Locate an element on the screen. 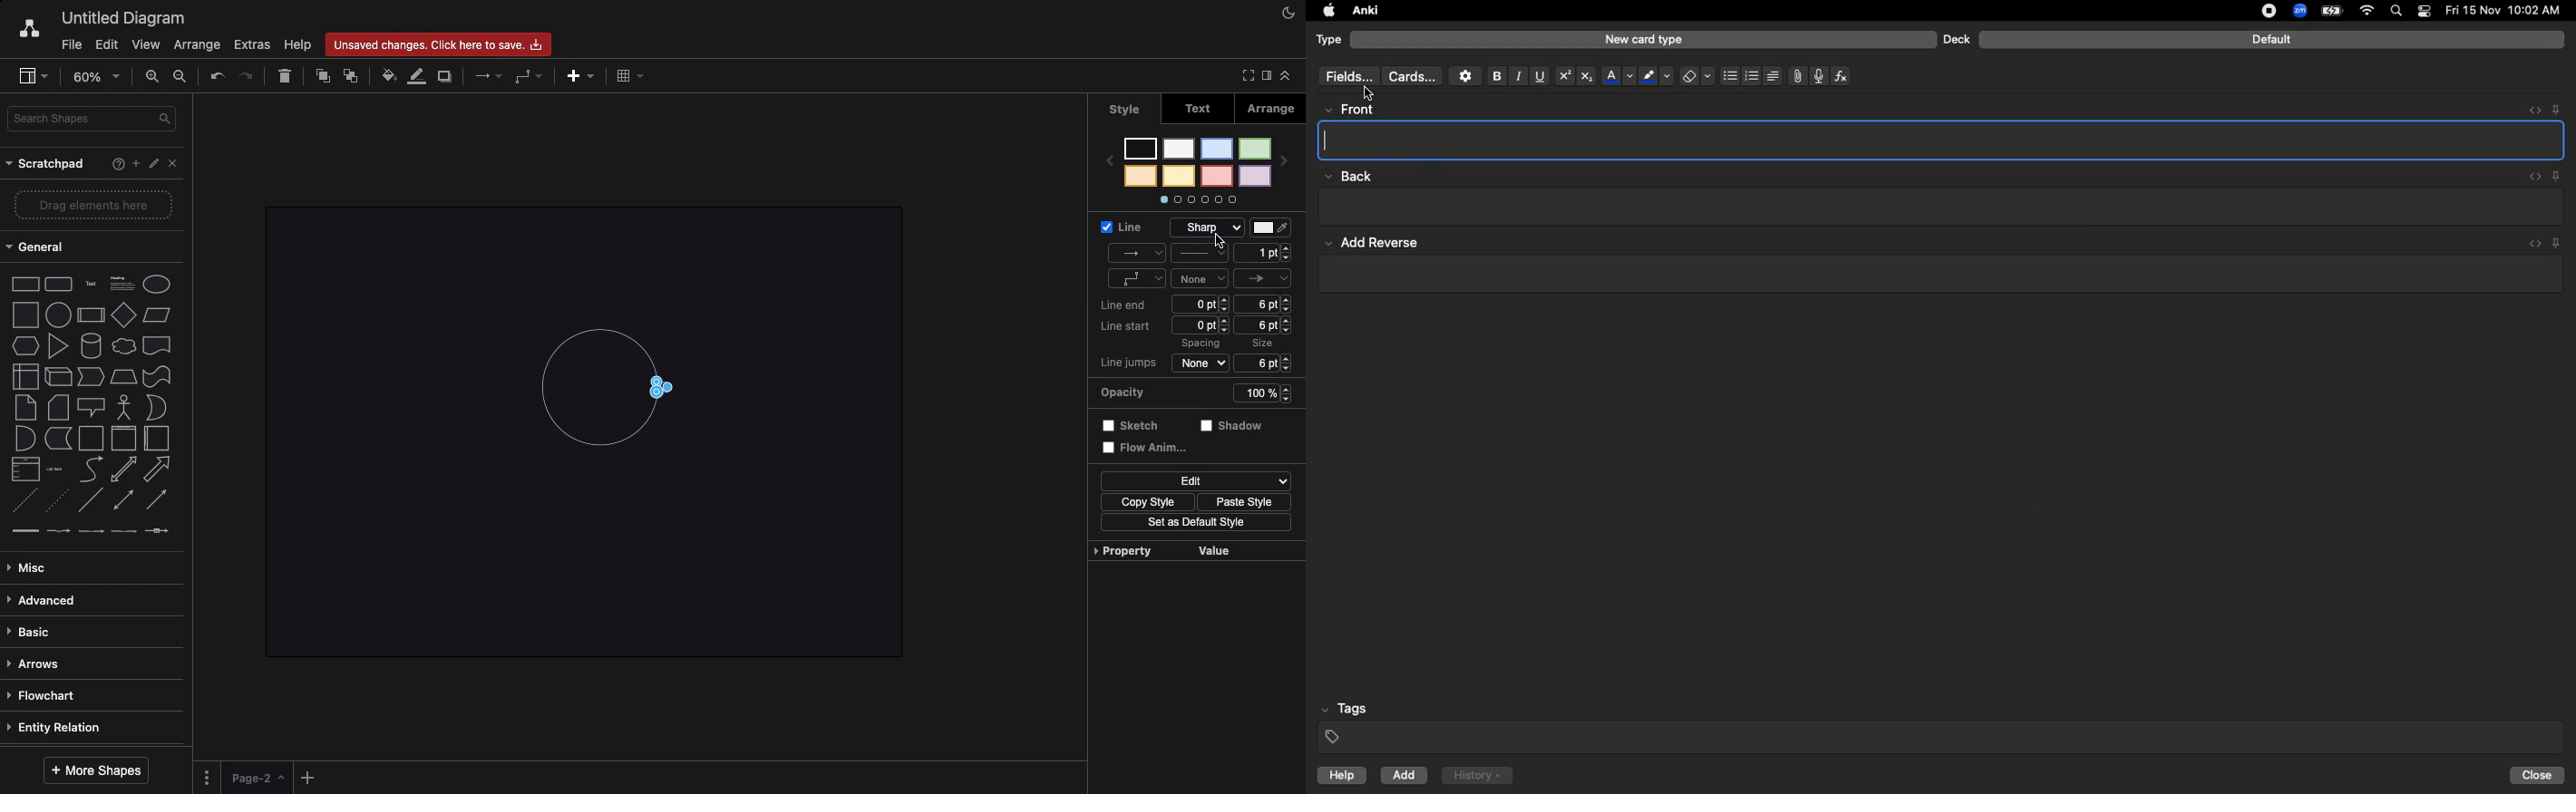 The height and width of the screenshot is (812, 2576). Embed is located at coordinates (2532, 177).